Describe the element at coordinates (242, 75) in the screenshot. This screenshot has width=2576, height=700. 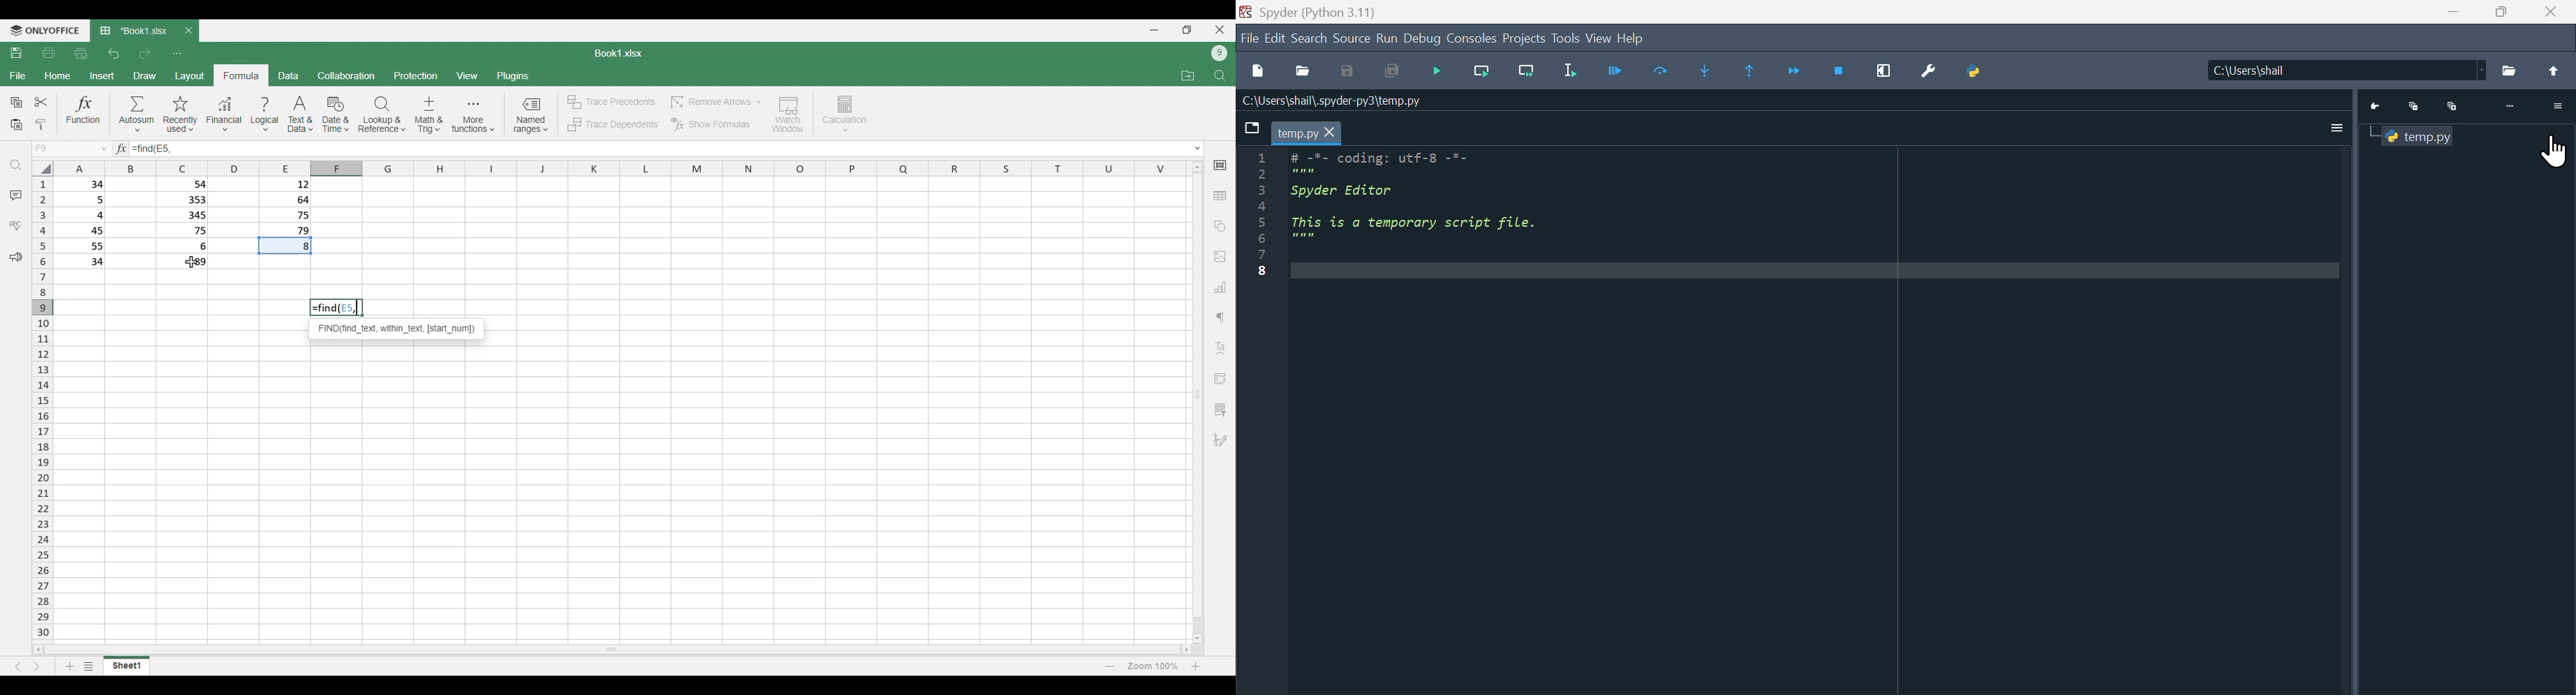
I see `Formula menu, current selection` at that location.